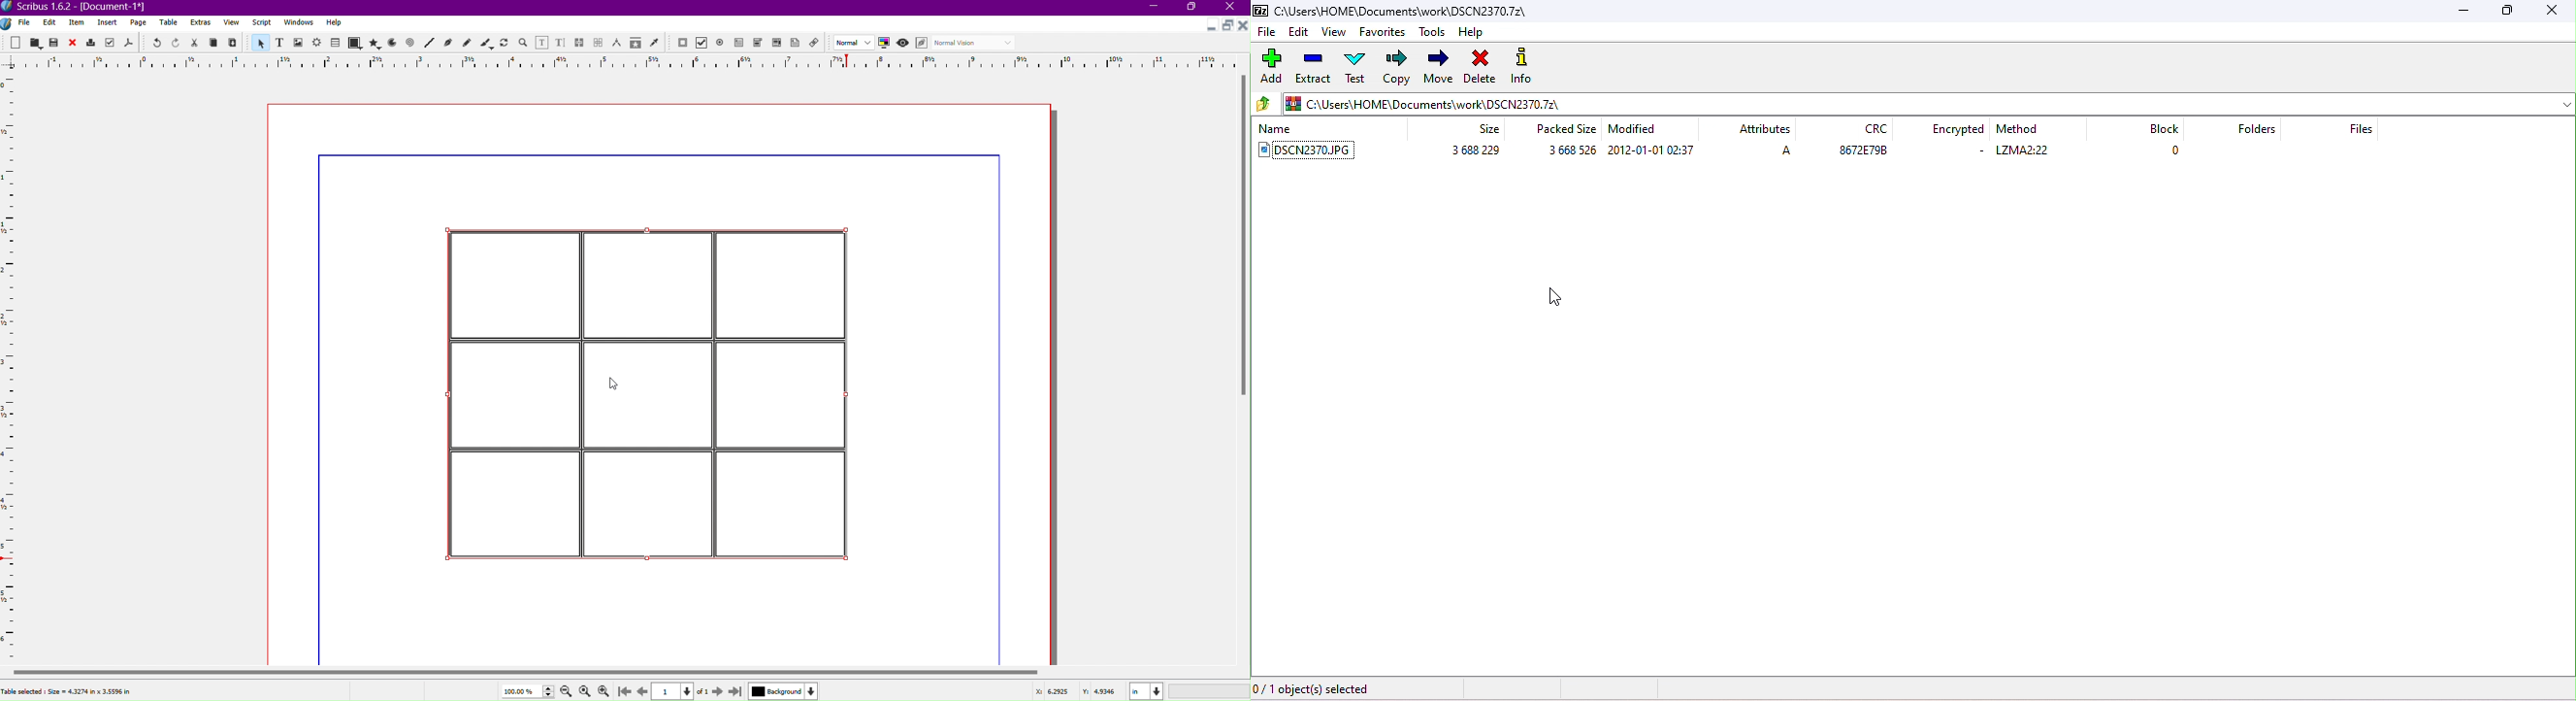 This screenshot has height=728, width=2576. I want to click on name, so click(1288, 128).